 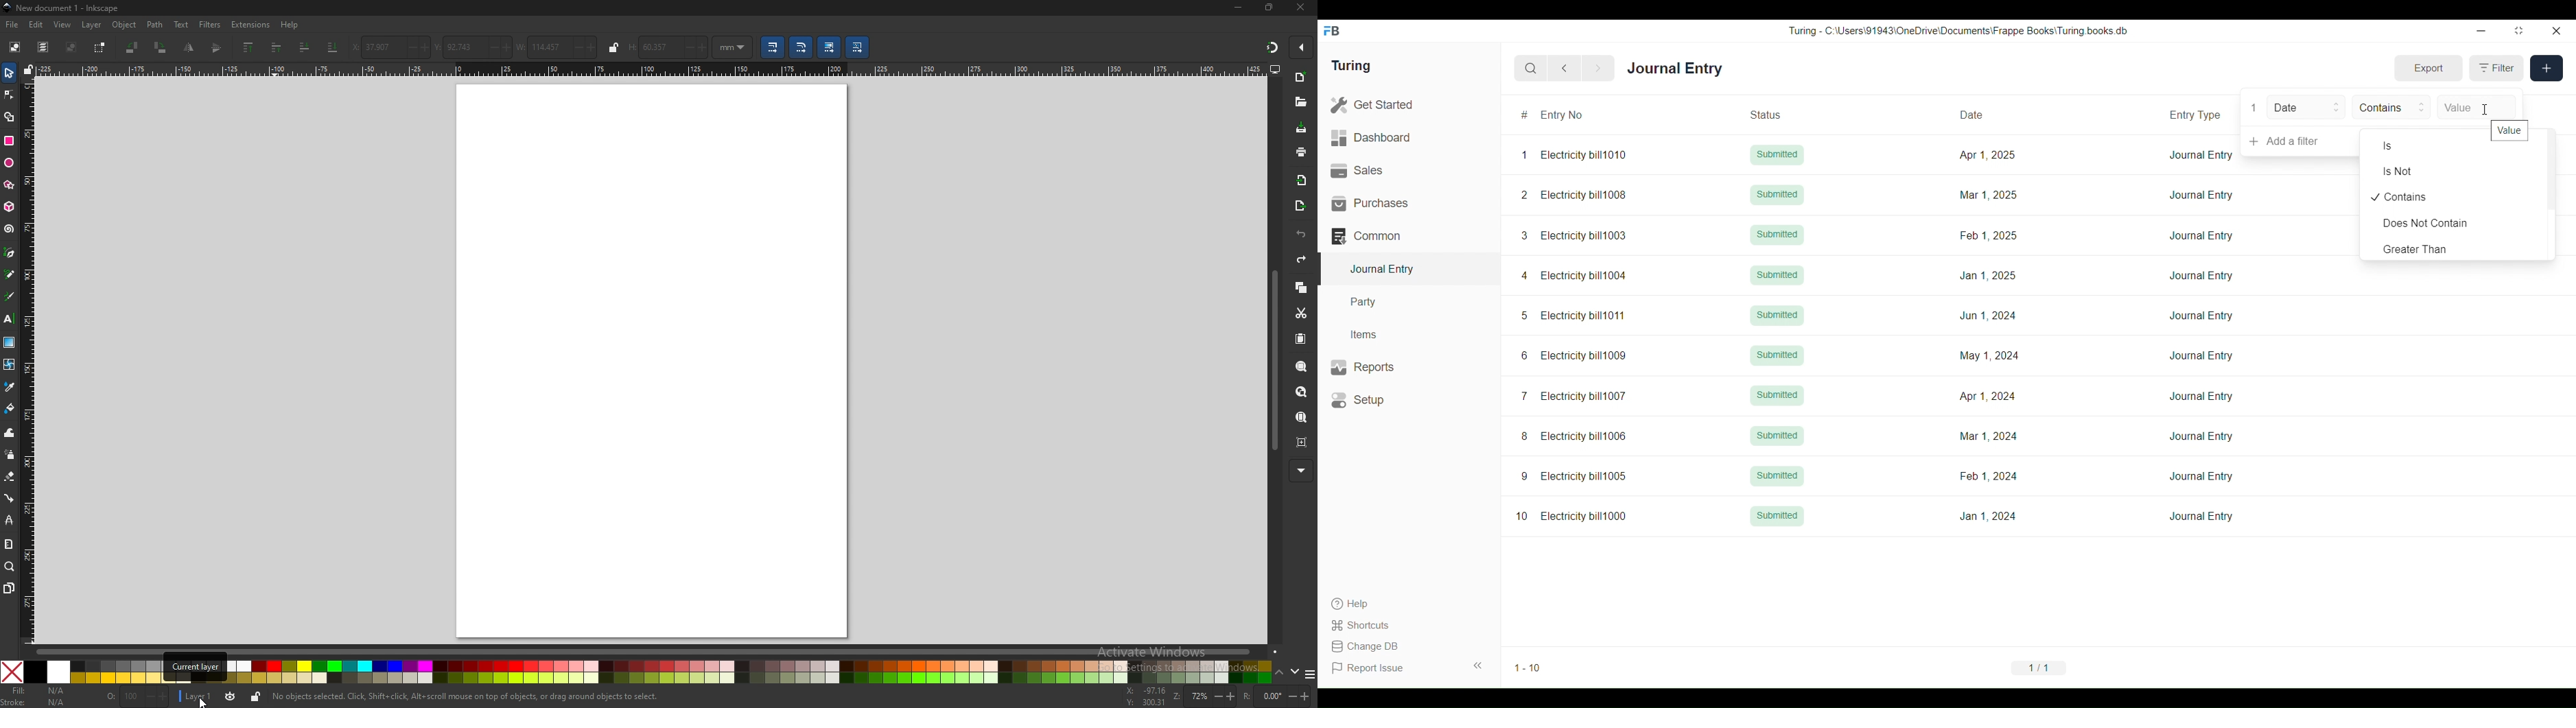 What do you see at coordinates (2477, 108) in the screenshot?
I see `Value` at bounding box center [2477, 108].